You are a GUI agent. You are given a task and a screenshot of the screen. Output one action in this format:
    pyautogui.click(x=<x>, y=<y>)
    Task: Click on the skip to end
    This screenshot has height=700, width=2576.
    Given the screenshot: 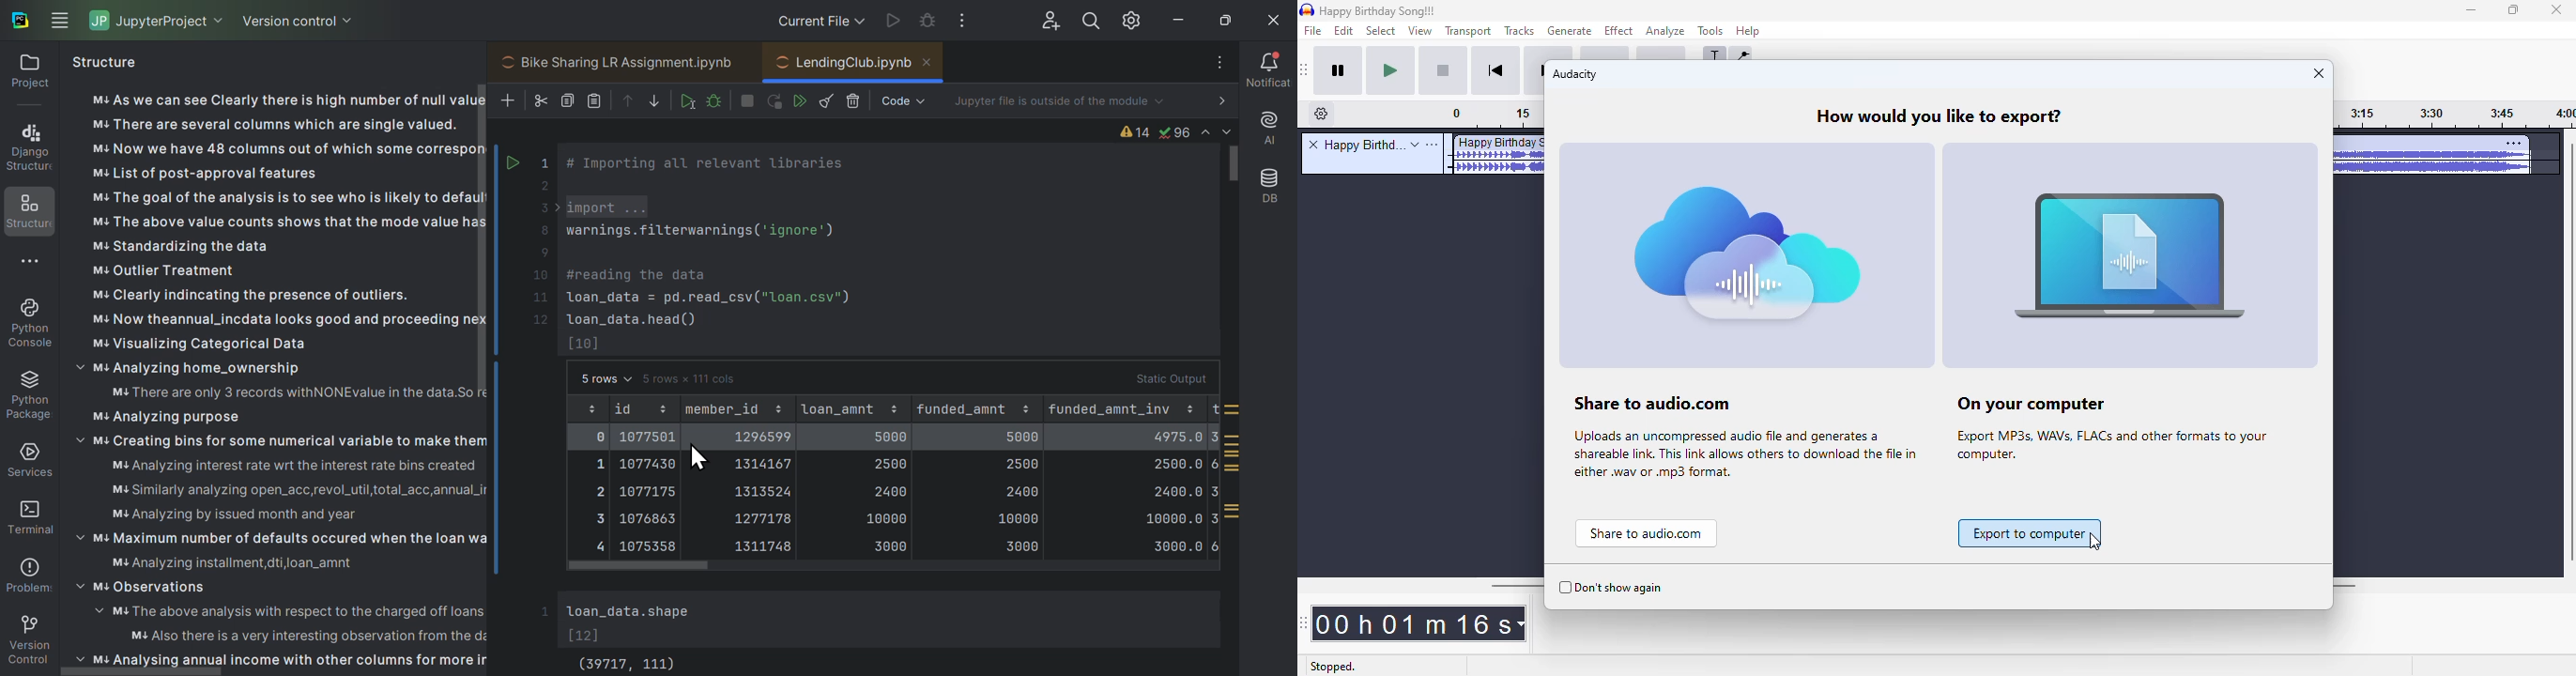 What is the action you would take?
    pyautogui.click(x=1537, y=71)
    